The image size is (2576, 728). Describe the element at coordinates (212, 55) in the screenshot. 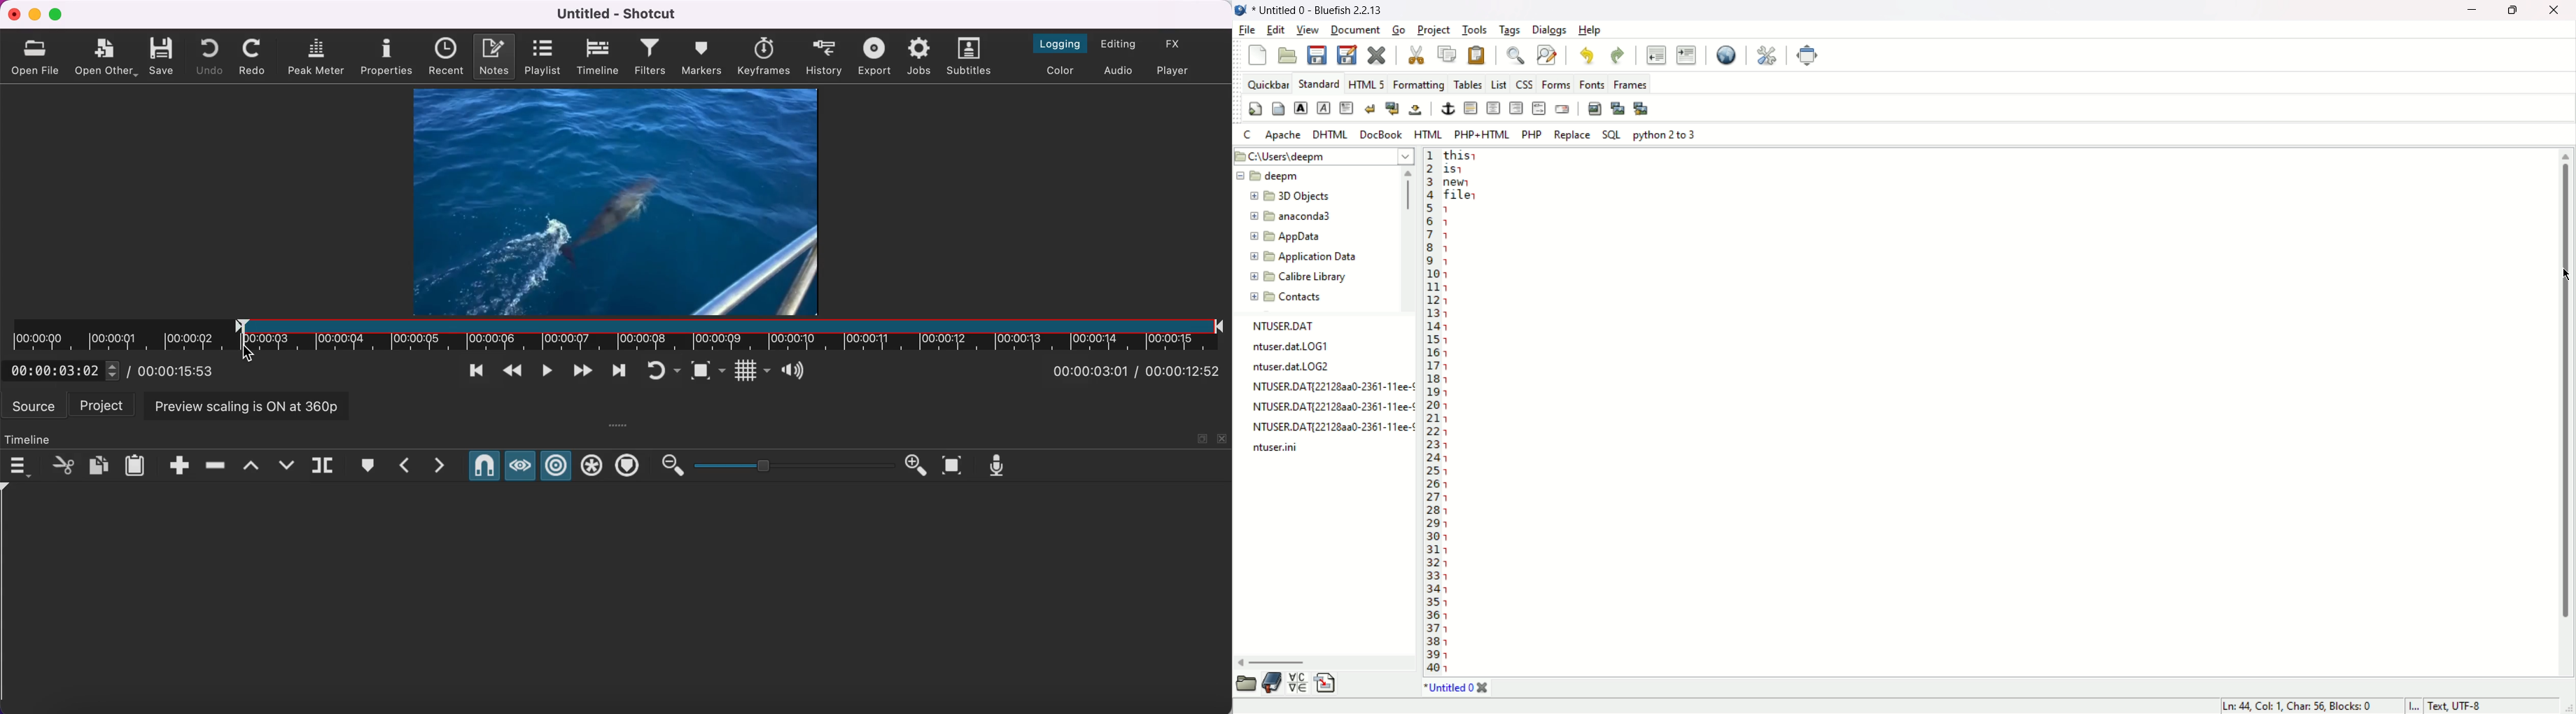

I see `undo` at that location.